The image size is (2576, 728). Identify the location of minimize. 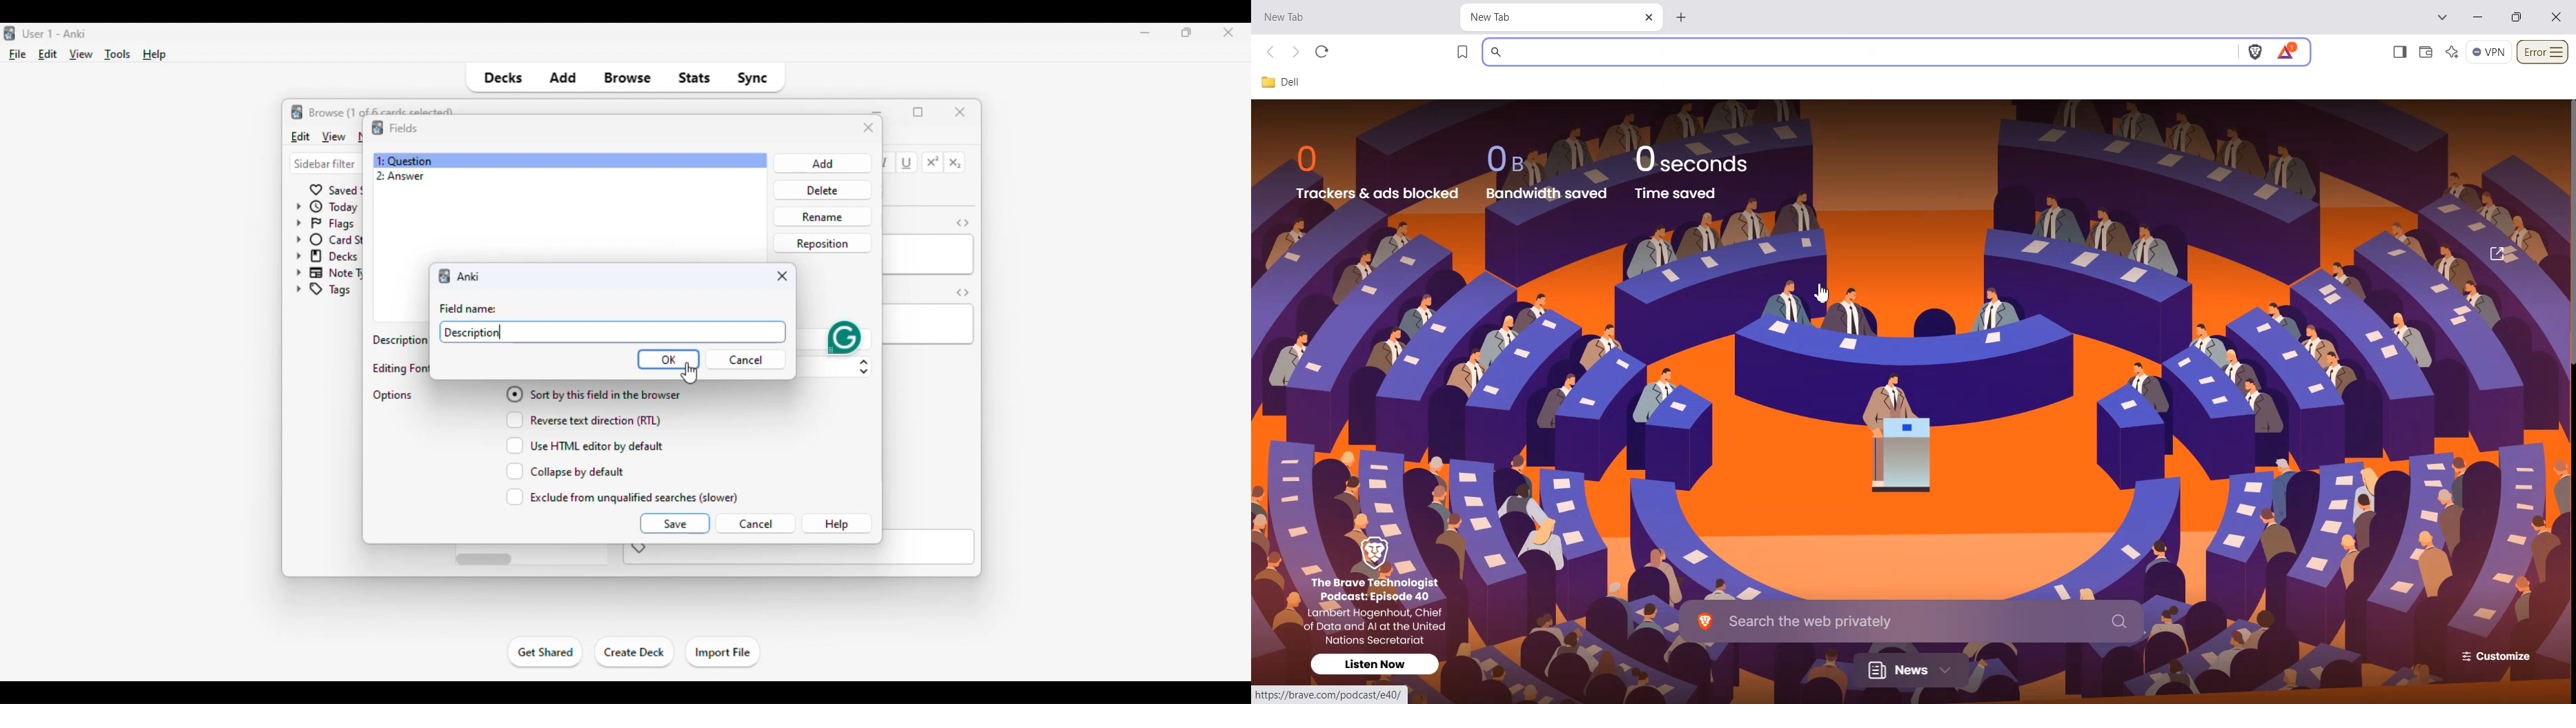
(879, 111).